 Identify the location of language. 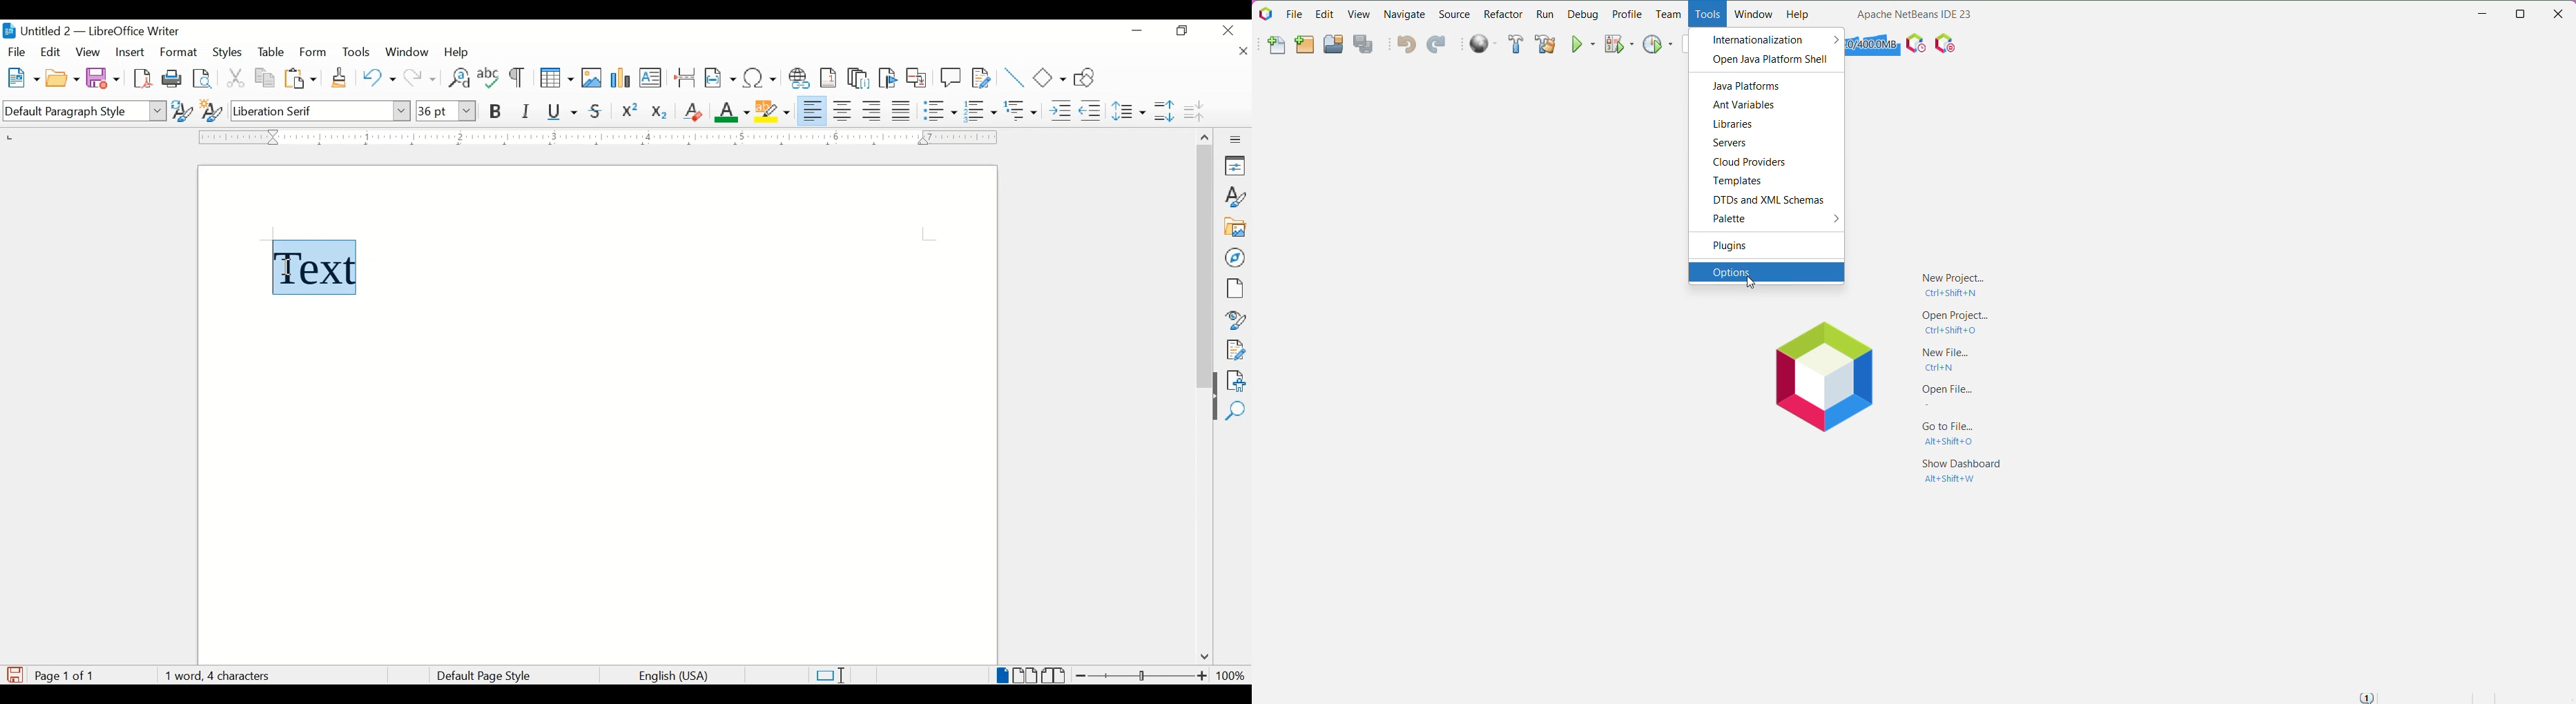
(675, 677).